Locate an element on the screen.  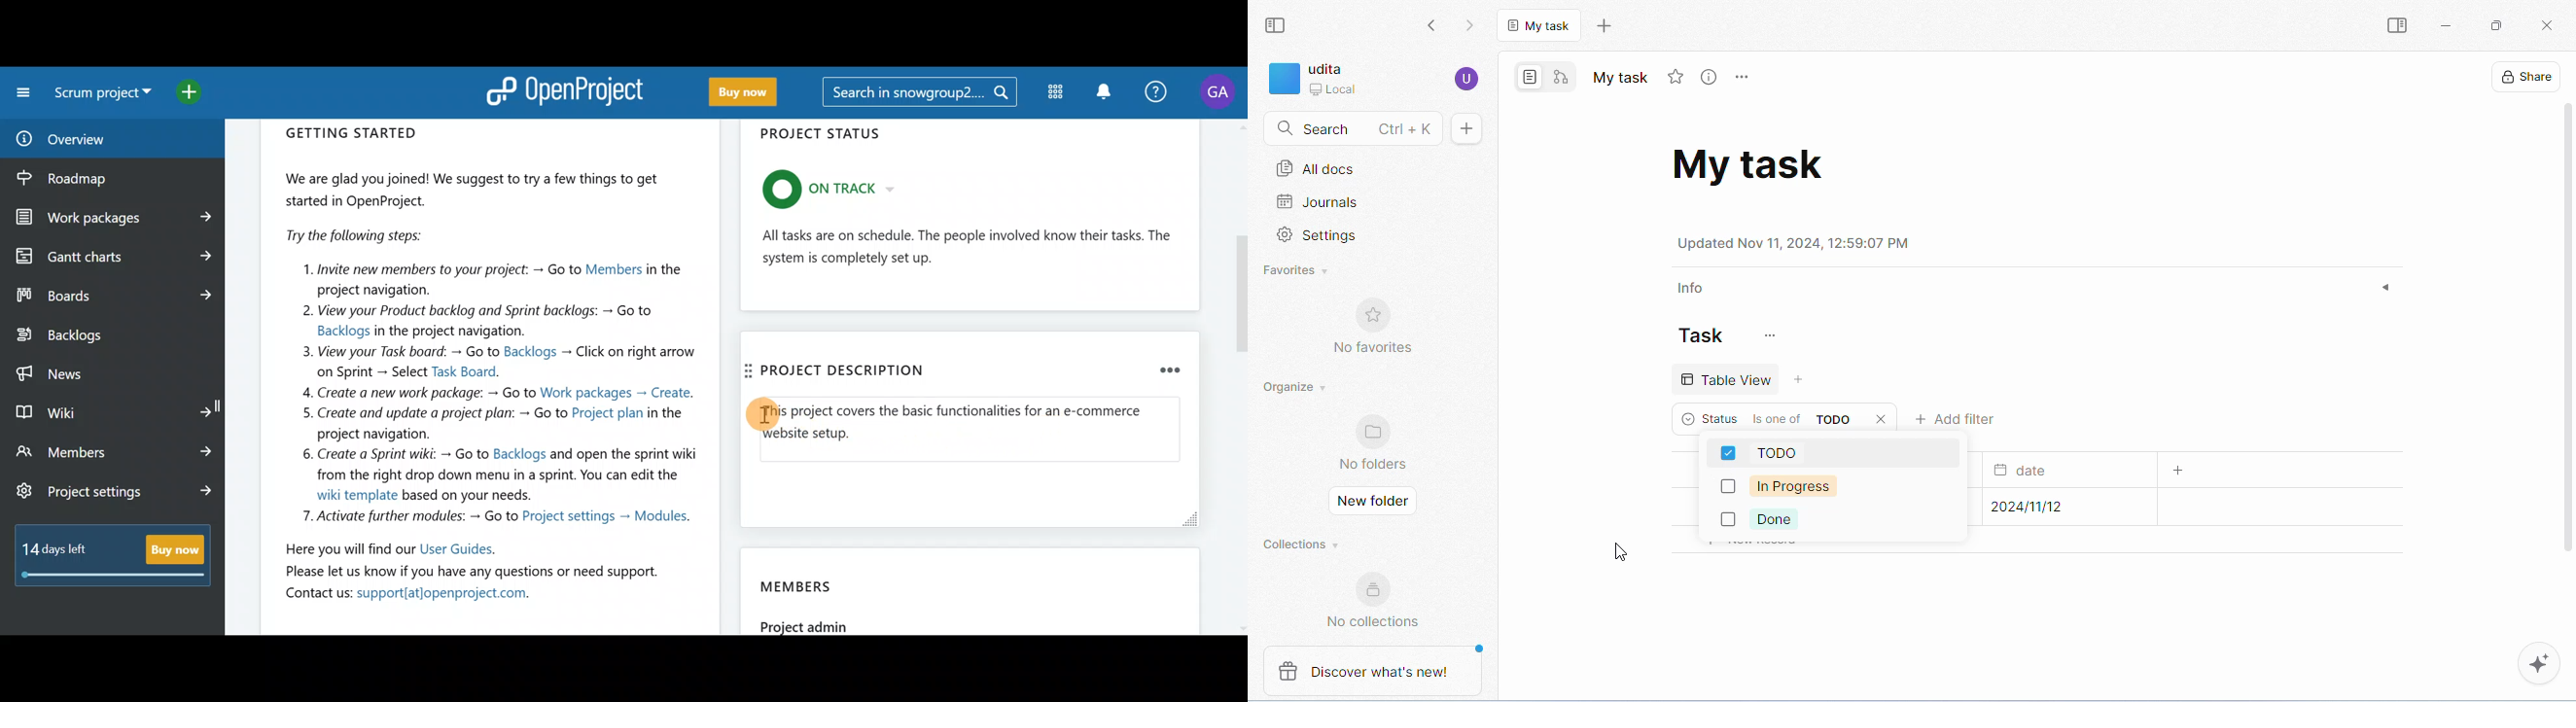
Buy now is located at coordinates (752, 93).